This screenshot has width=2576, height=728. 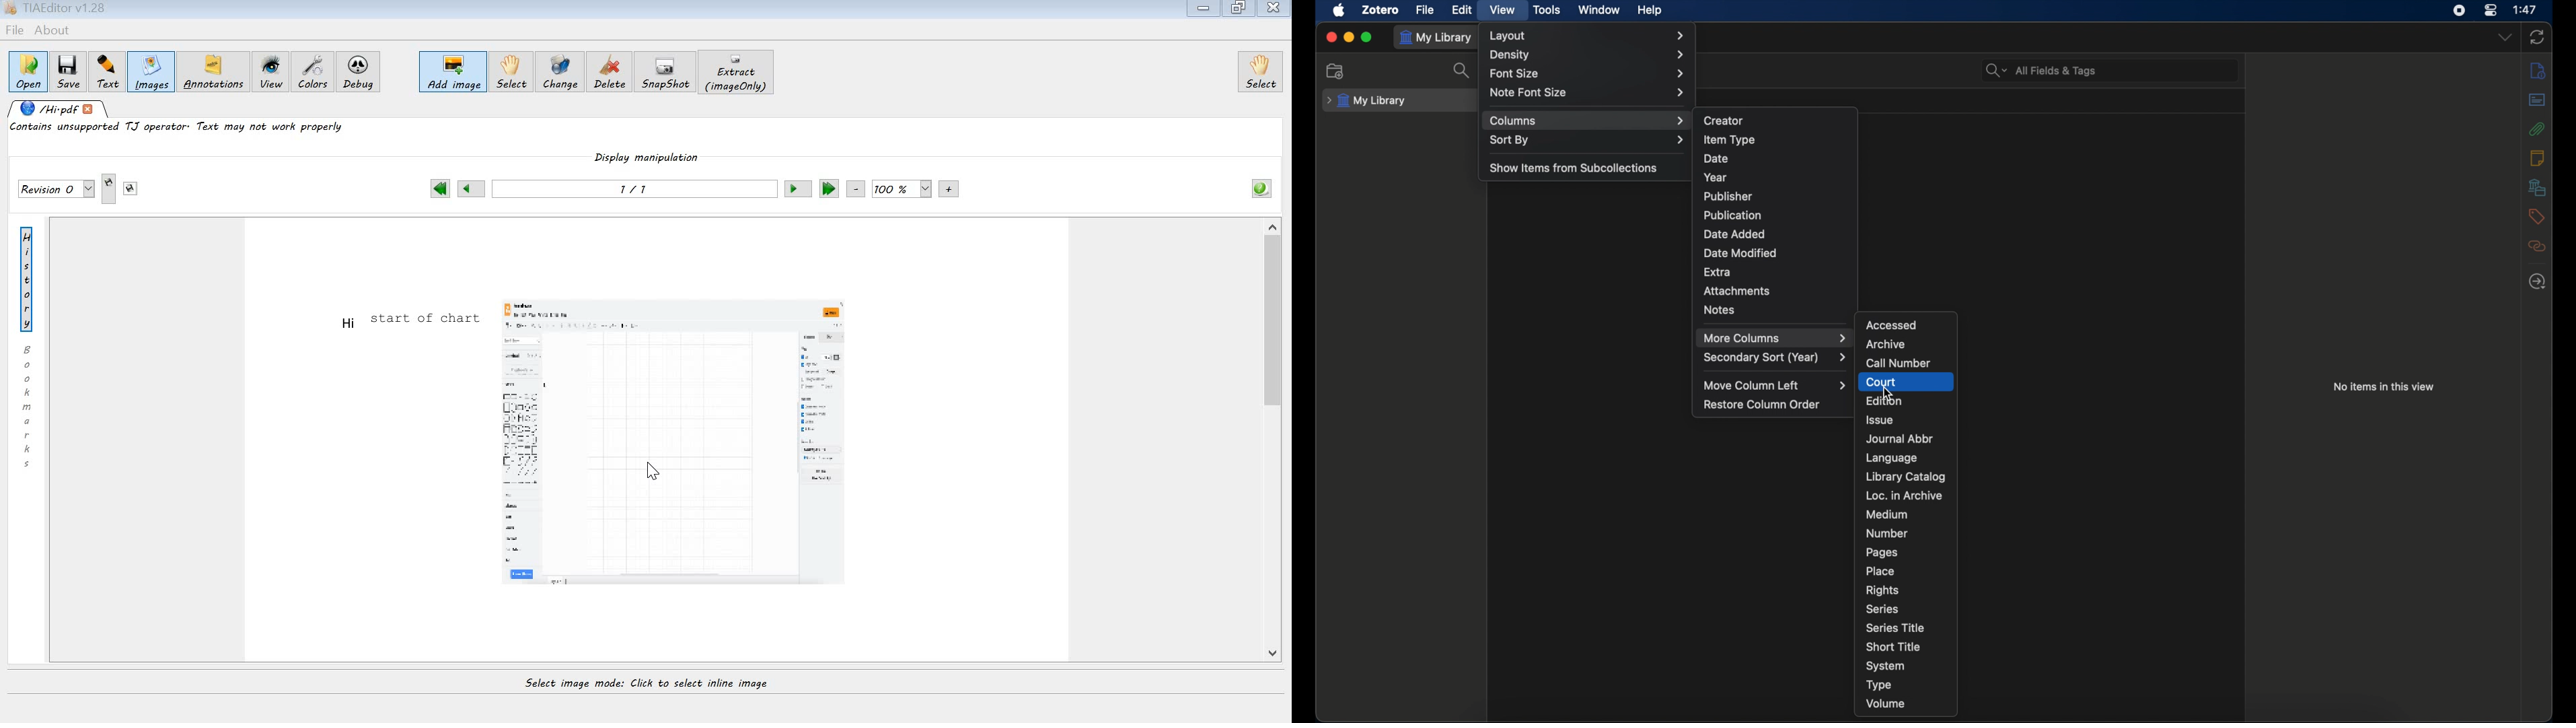 What do you see at coordinates (1588, 121) in the screenshot?
I see `columns` at bounding box center [1588, 121].